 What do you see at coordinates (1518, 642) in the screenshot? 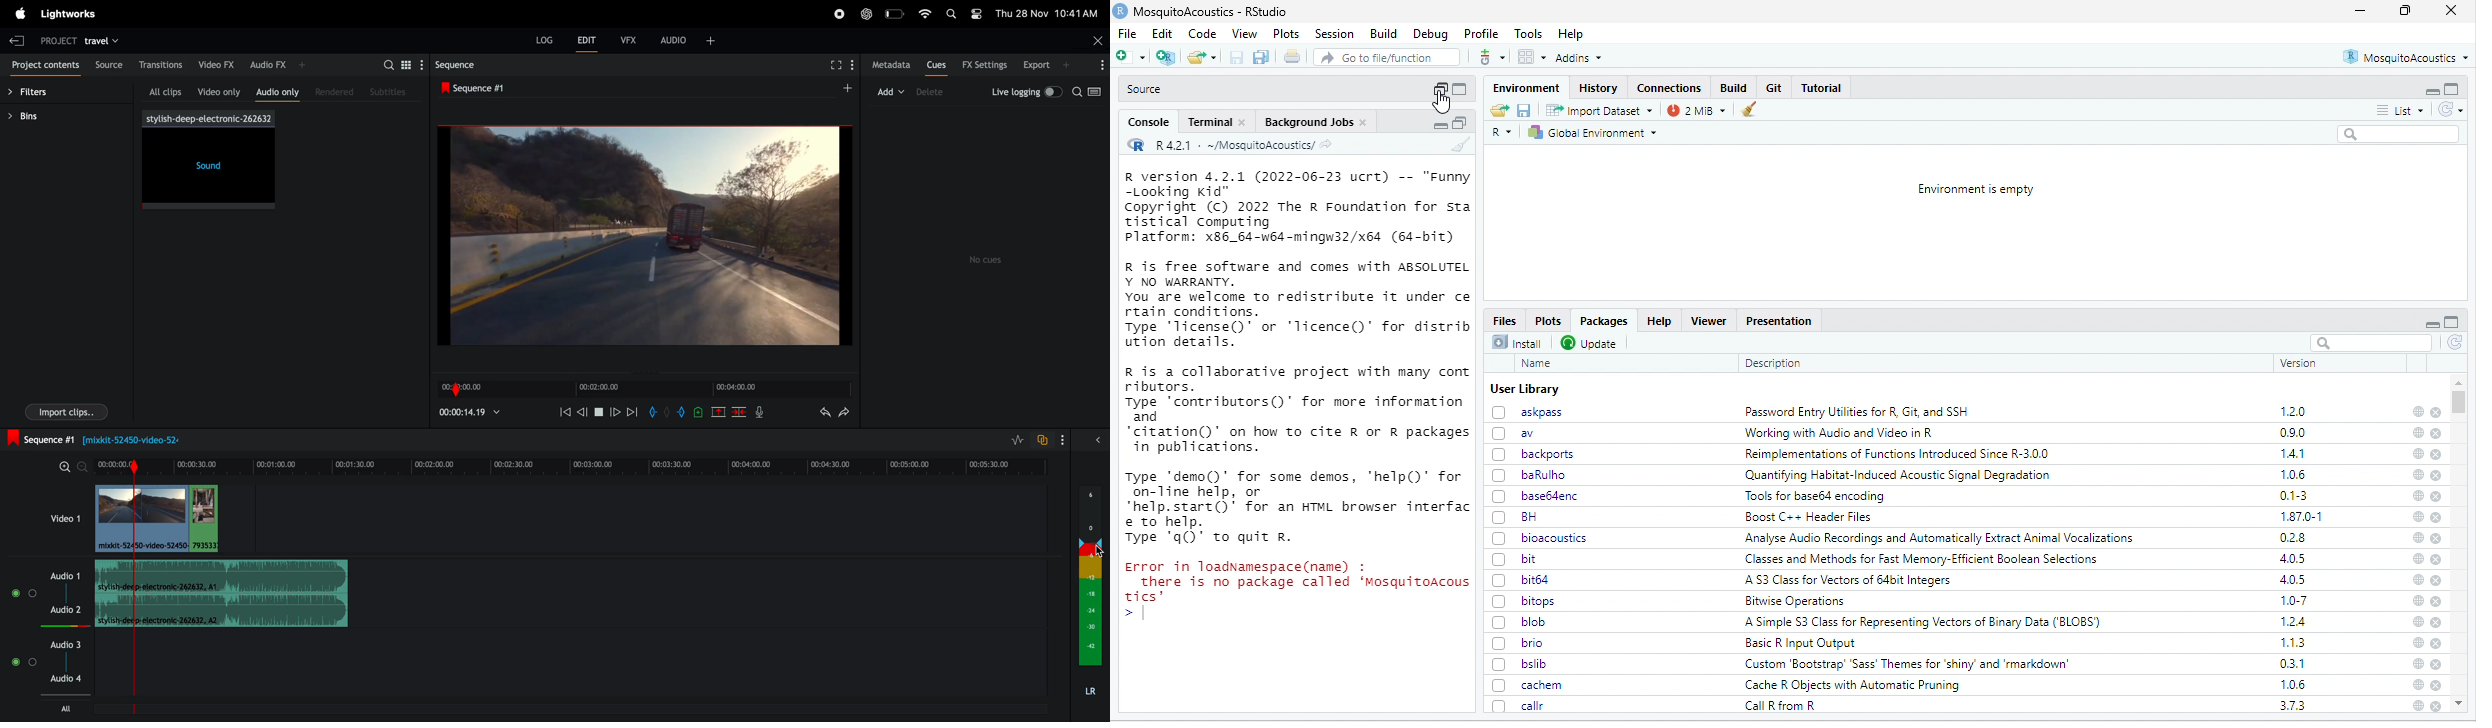
I see `brio` at bounding box center [1518, 642].